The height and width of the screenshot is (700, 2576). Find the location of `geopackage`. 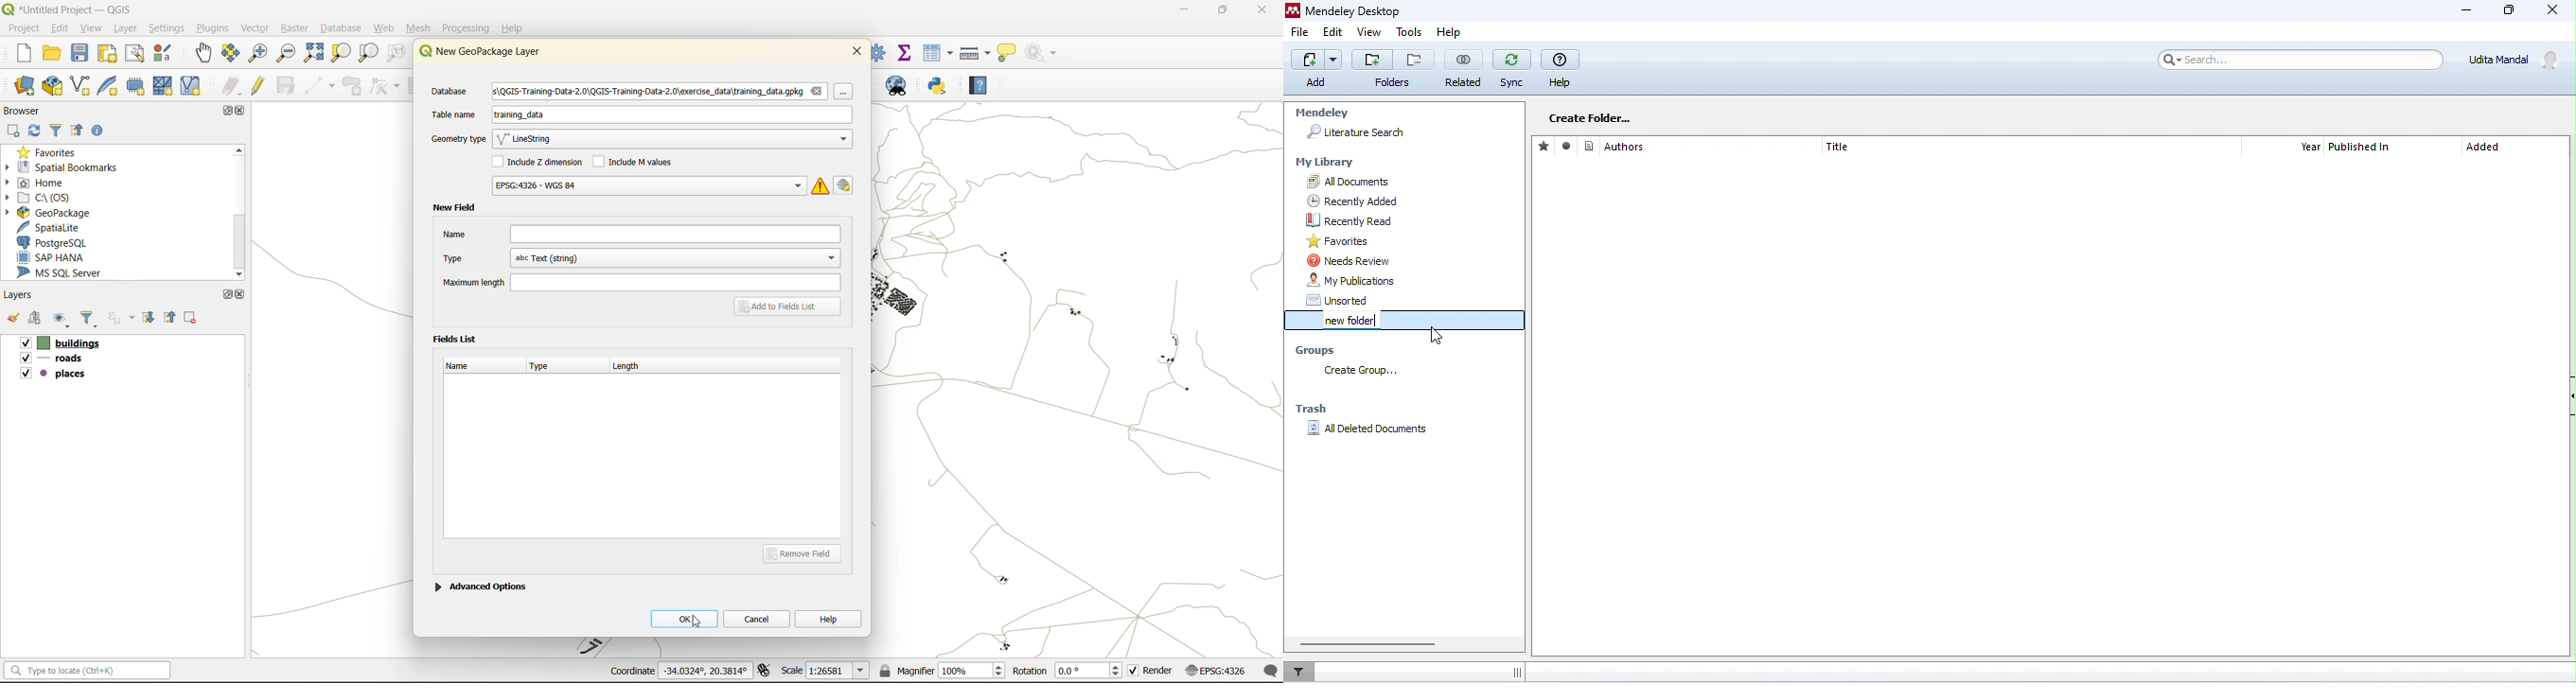

geopackage is located at coordinates (47, 211).